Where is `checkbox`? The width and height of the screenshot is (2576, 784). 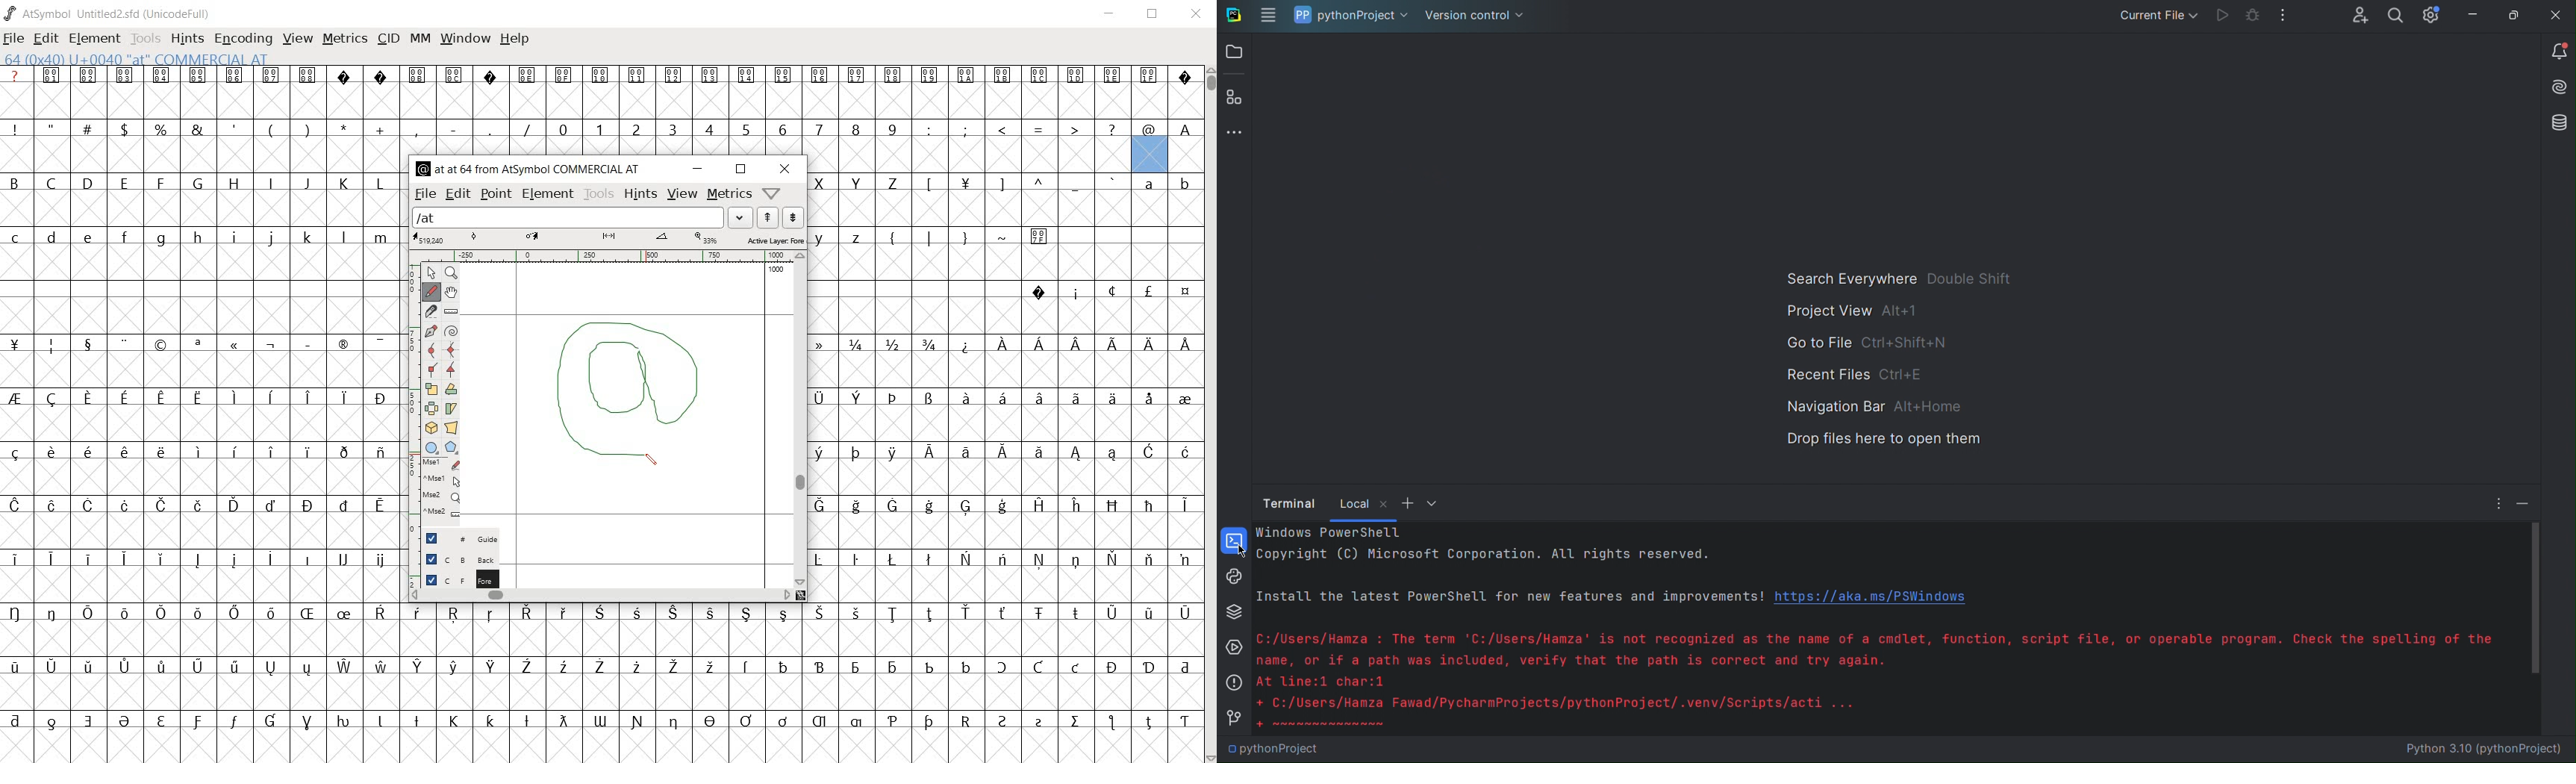 checkbox is located at coordinates (431, 558).